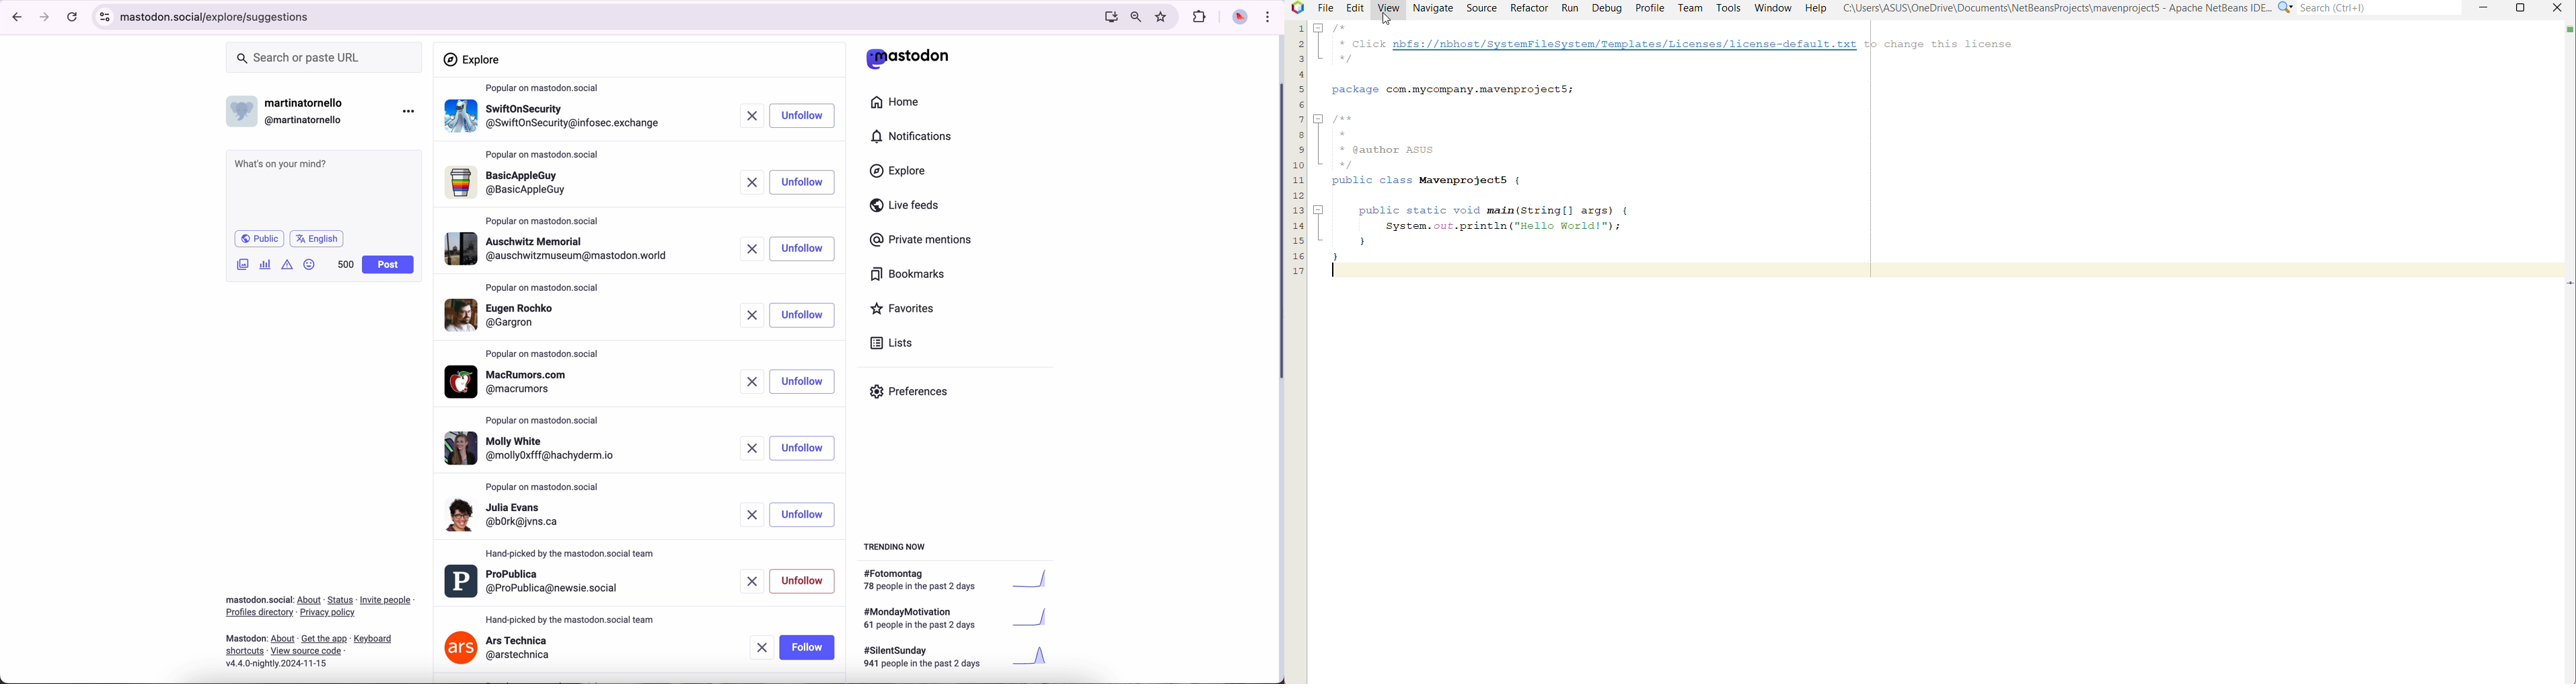  What do you see at coordinates (803, 116) in the screenshot?
I see `click on follow button` at bounding box center [803, 116].